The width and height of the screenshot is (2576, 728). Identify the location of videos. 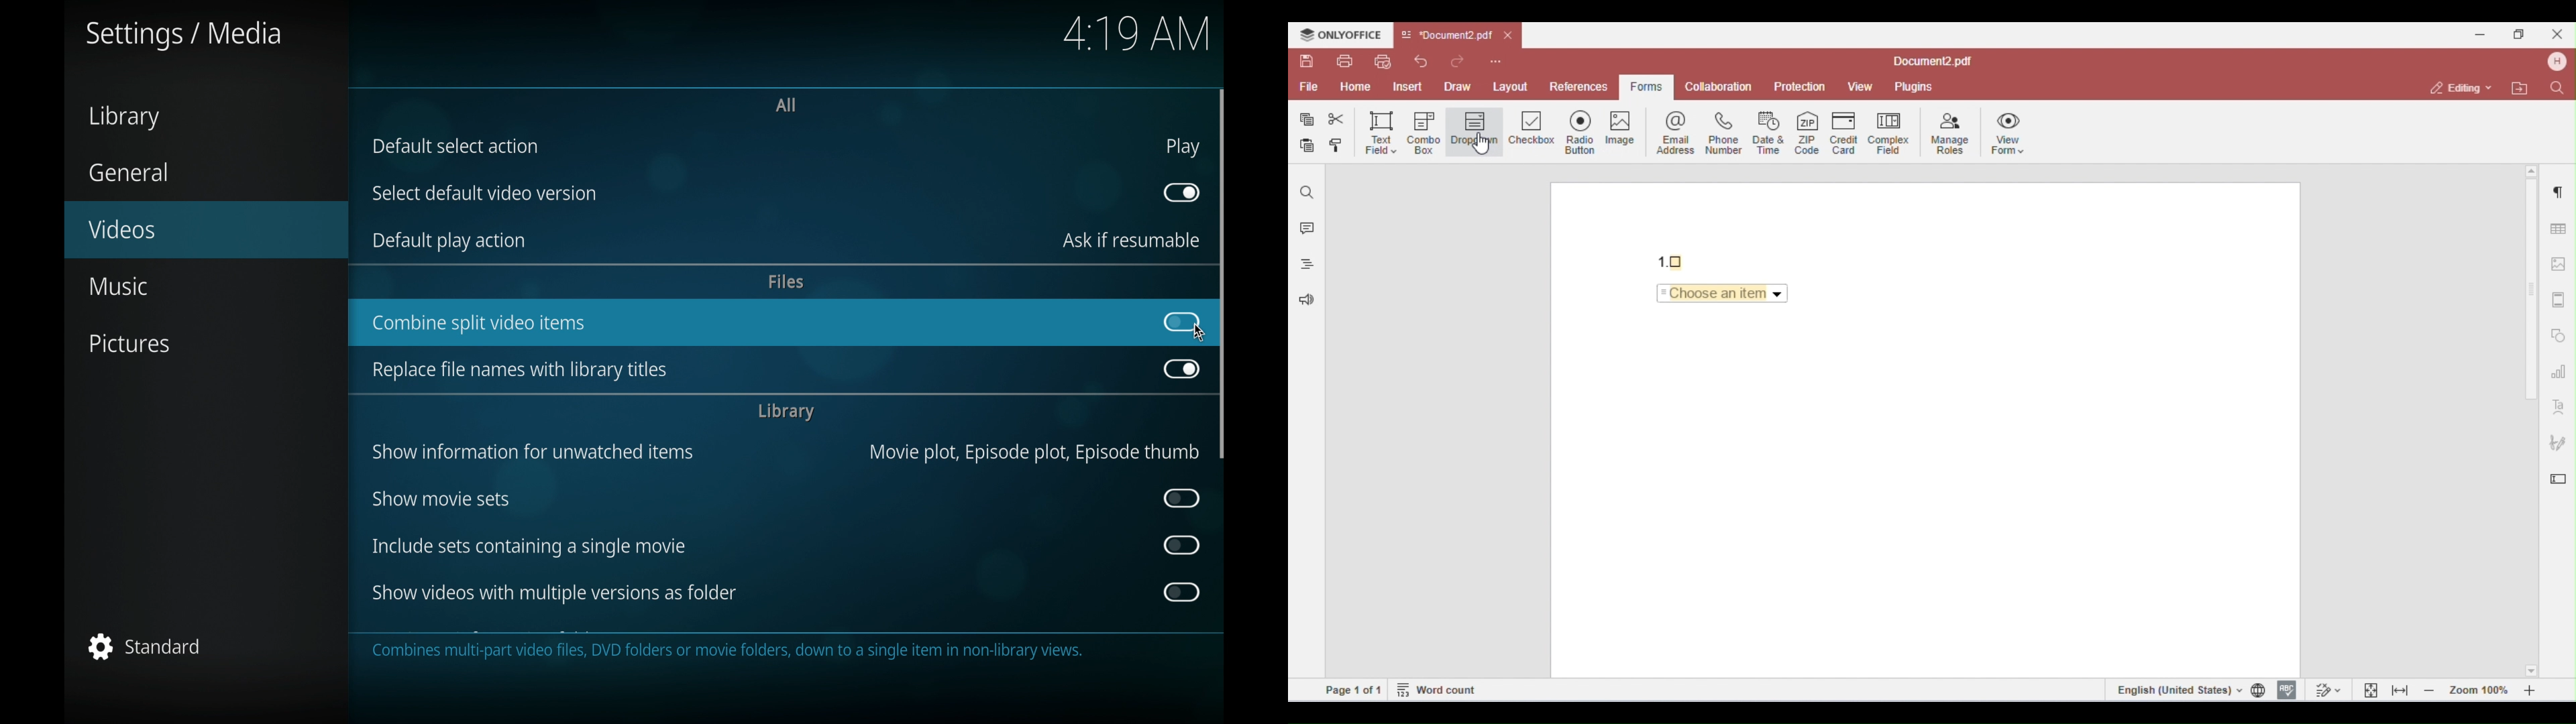
(206, 230).